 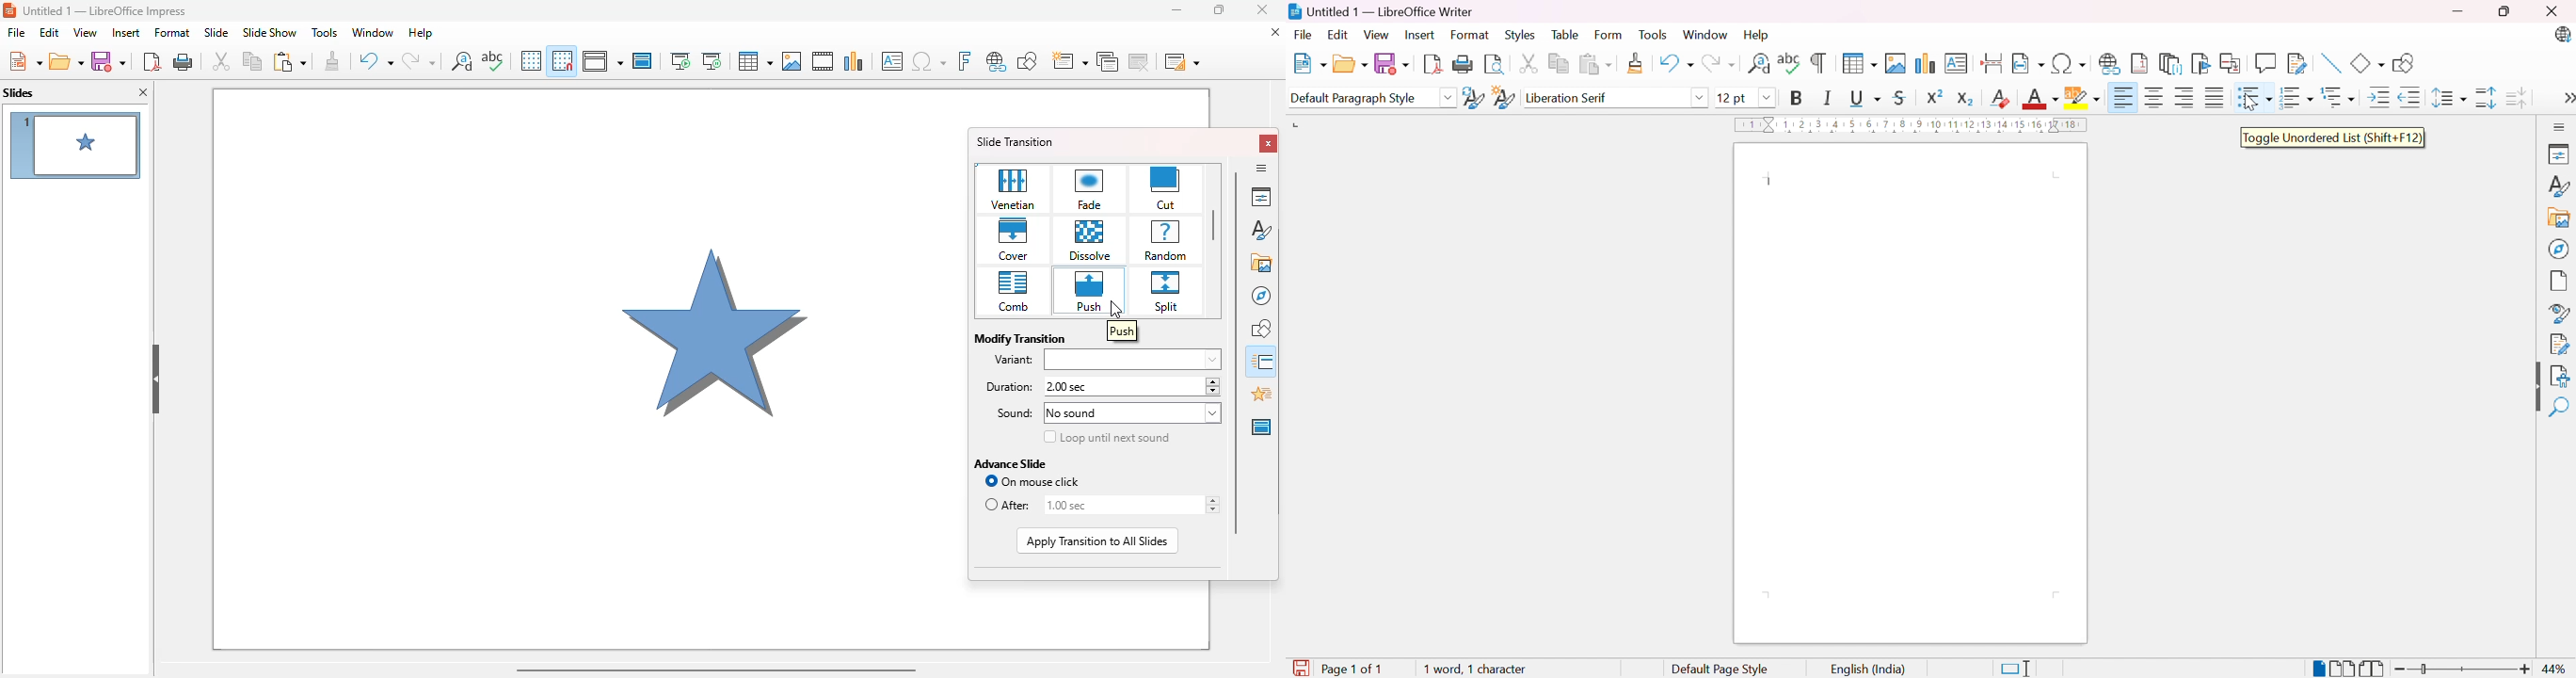 What do you see at coordinates (1520, 34) in the screenshot?
I see `Styles` at bounding box center [1520, 34].